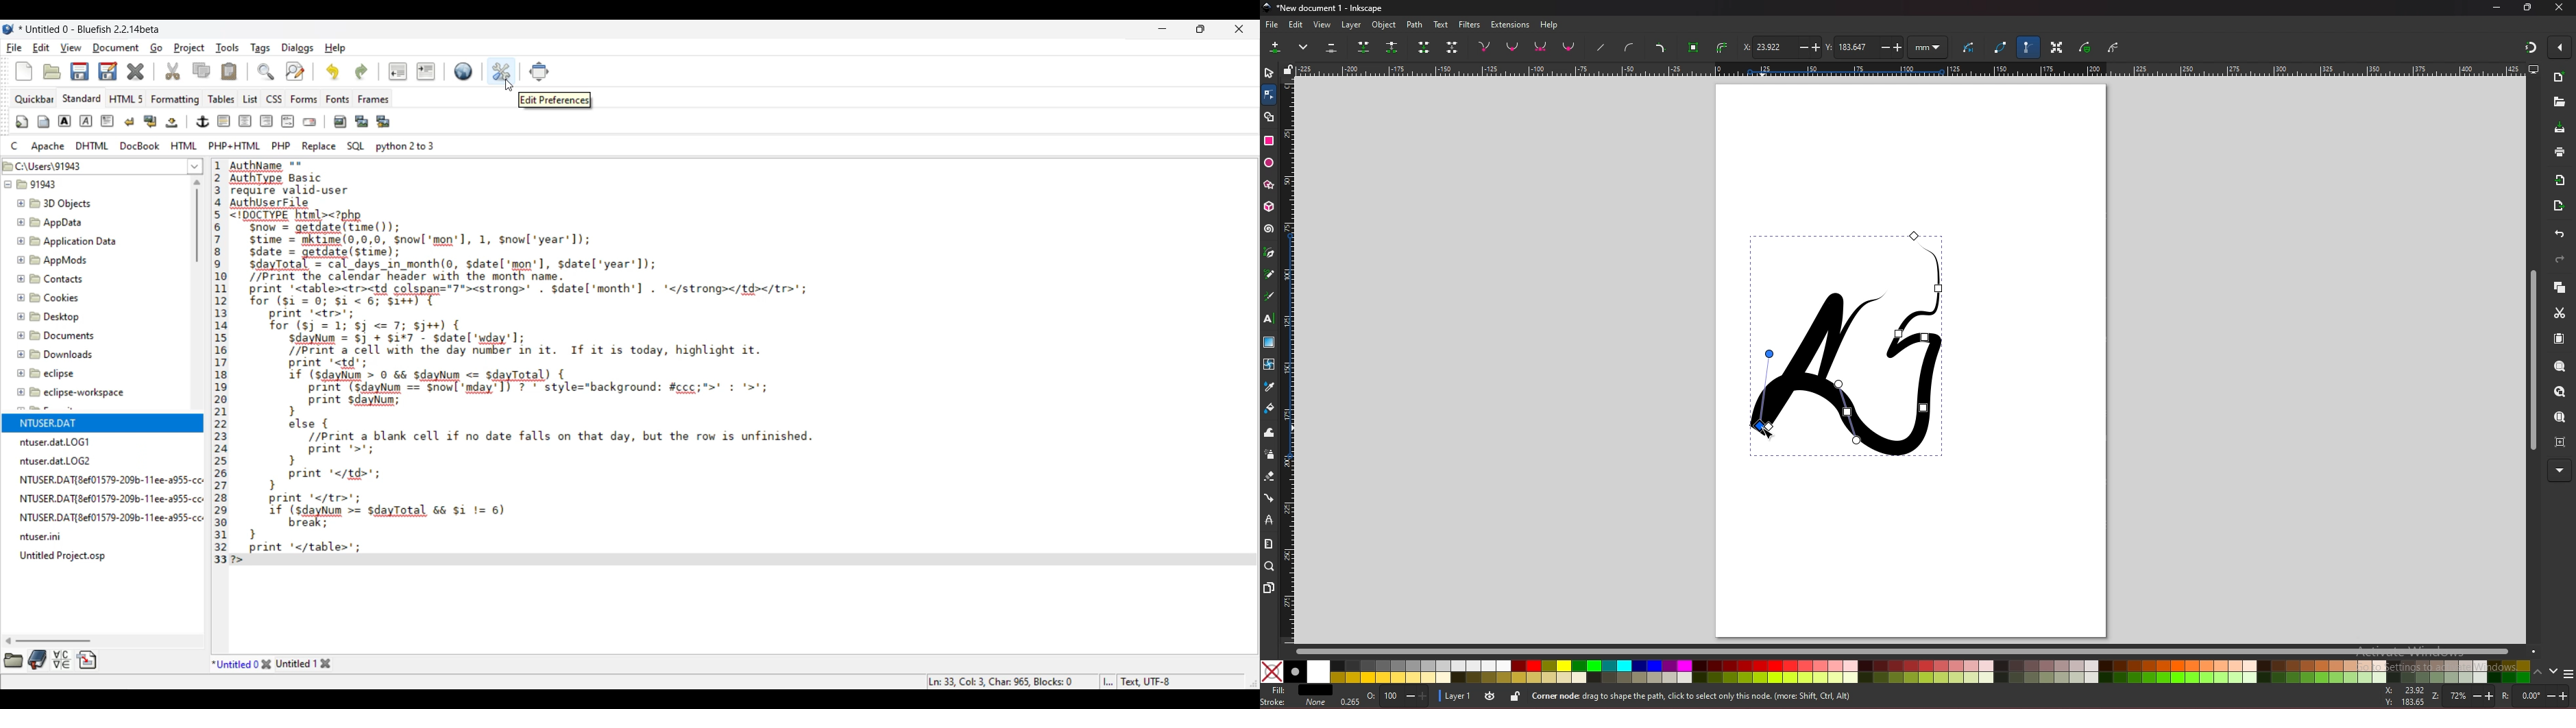 The width and height of the screenshot is (2576, 728). Describe the element at coordinates (1271, 25) in the screenshot. I see `file` at that location.